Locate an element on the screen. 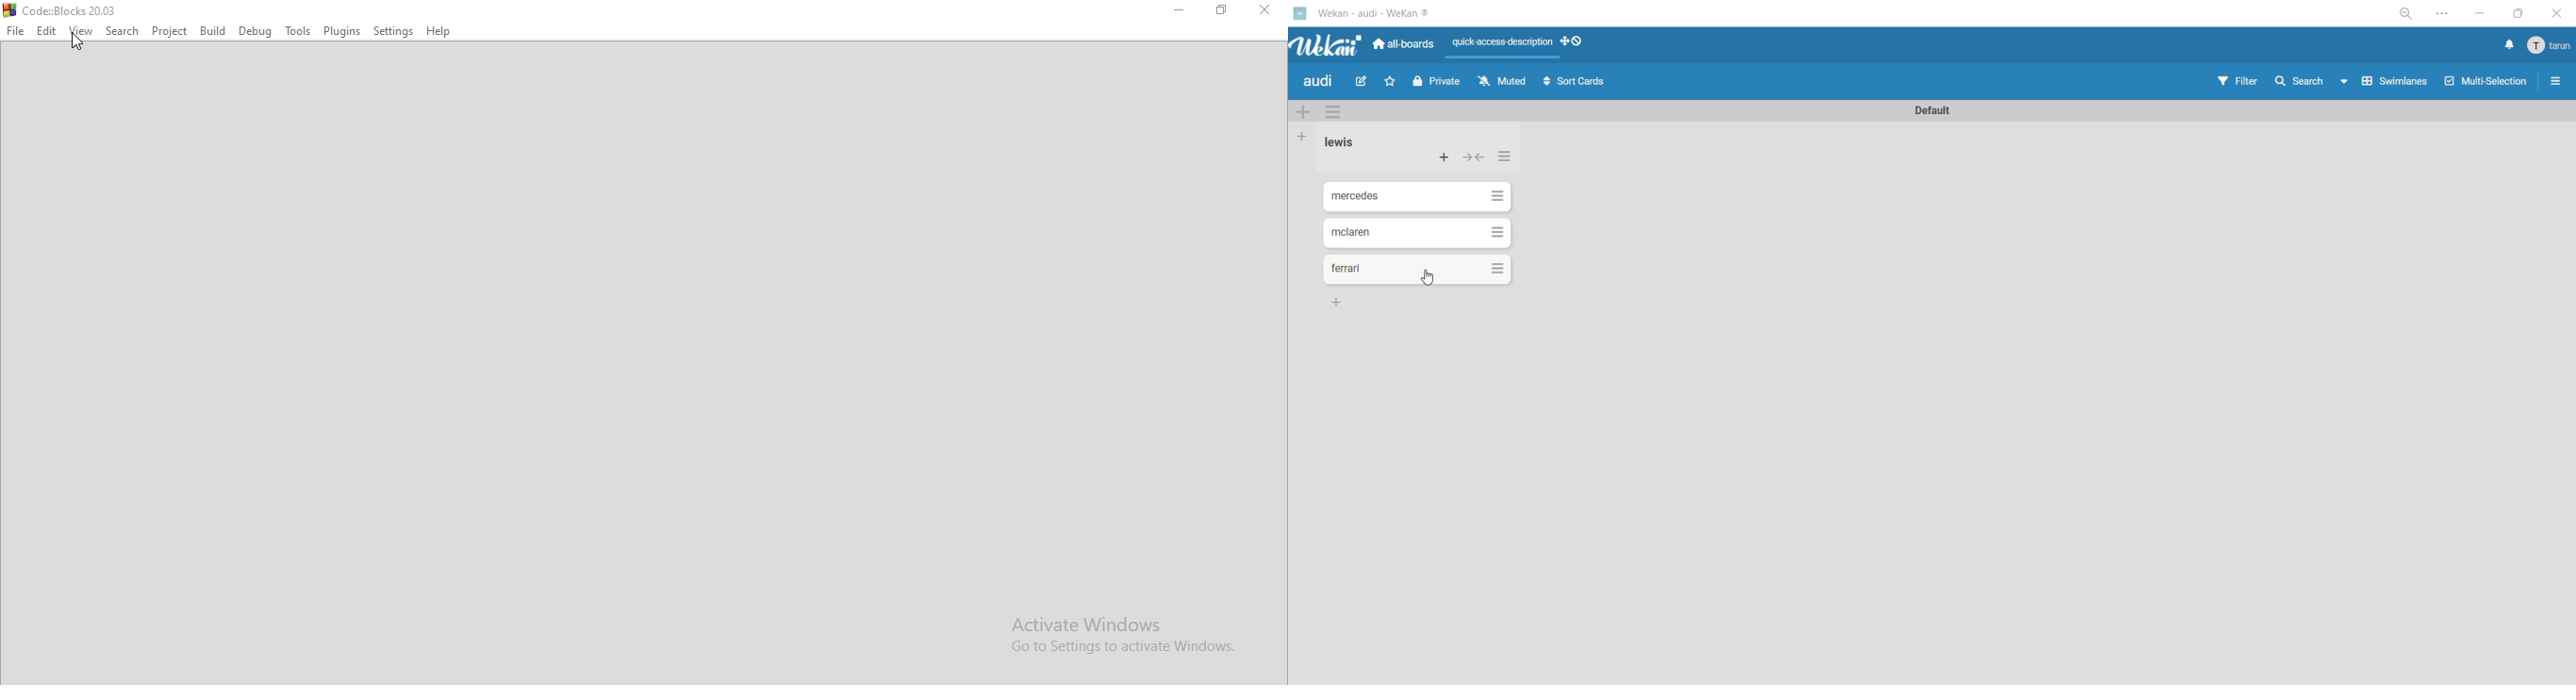 The height and width of the screenshot is (700, 2576). collapse is located at coordinates (1476, 158).